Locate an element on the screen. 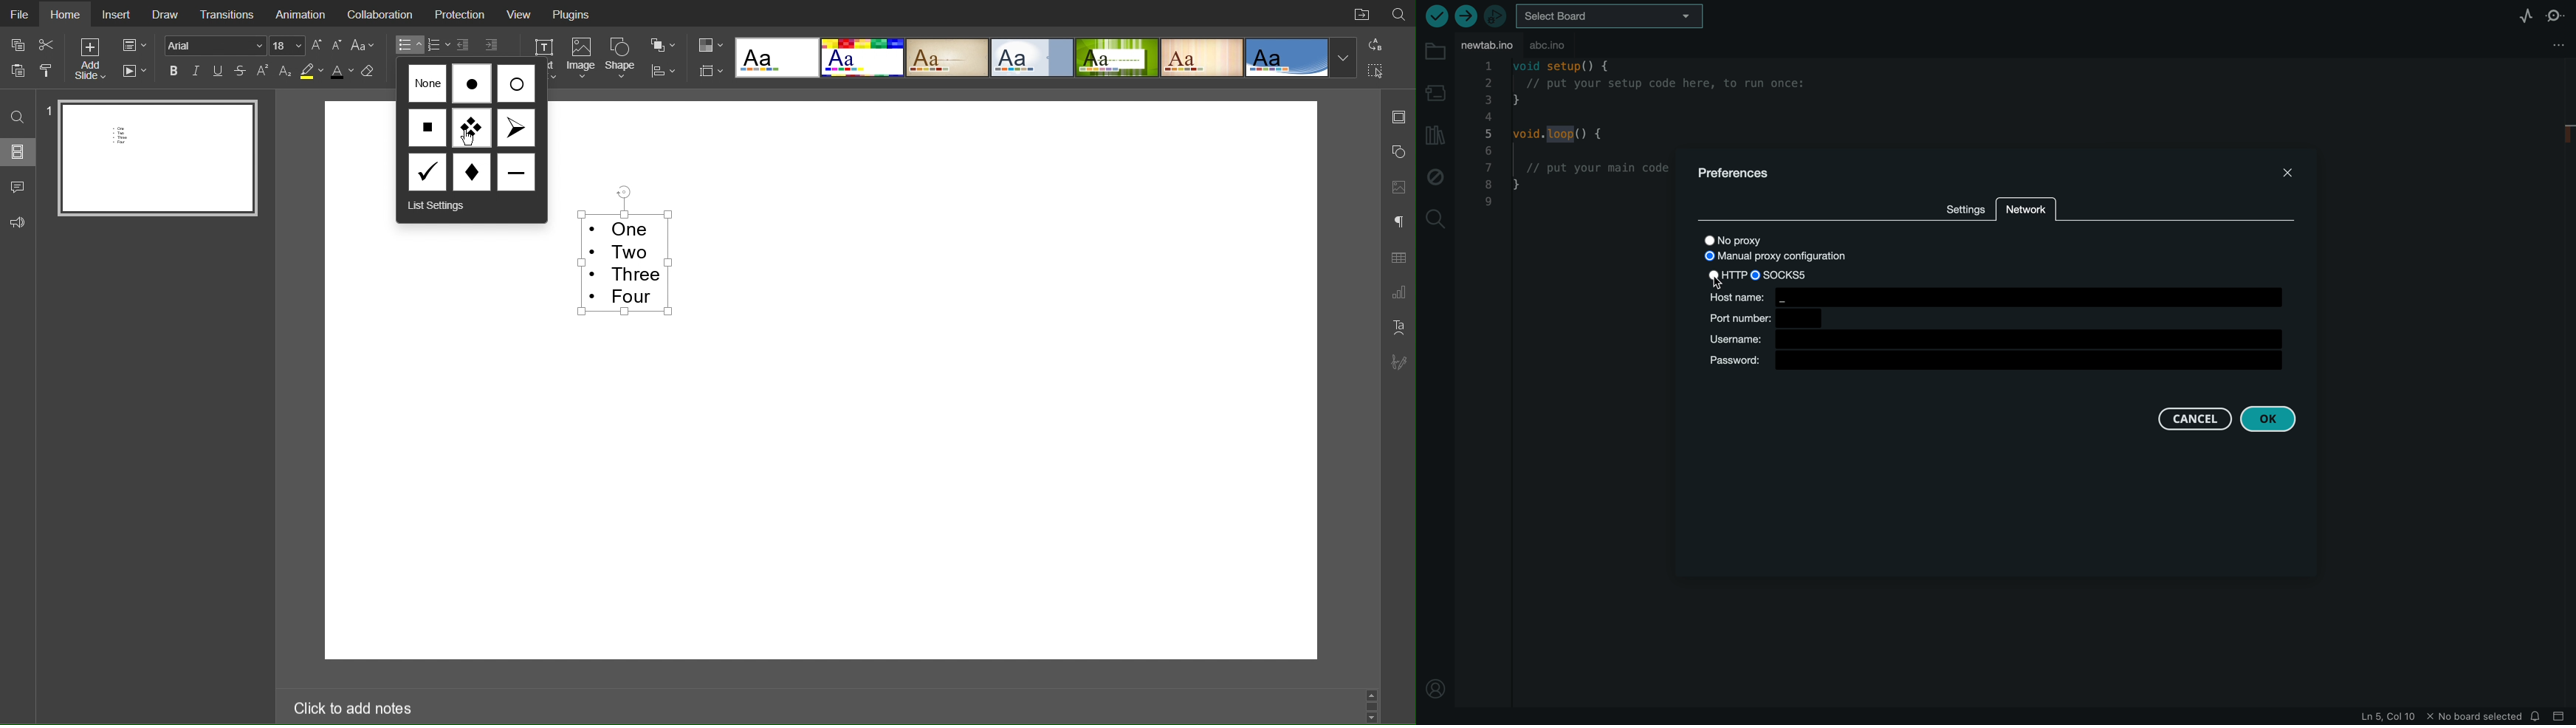 The height and width of the screenshot is (728, 2576). Shape is located at coordinates (624, 61).